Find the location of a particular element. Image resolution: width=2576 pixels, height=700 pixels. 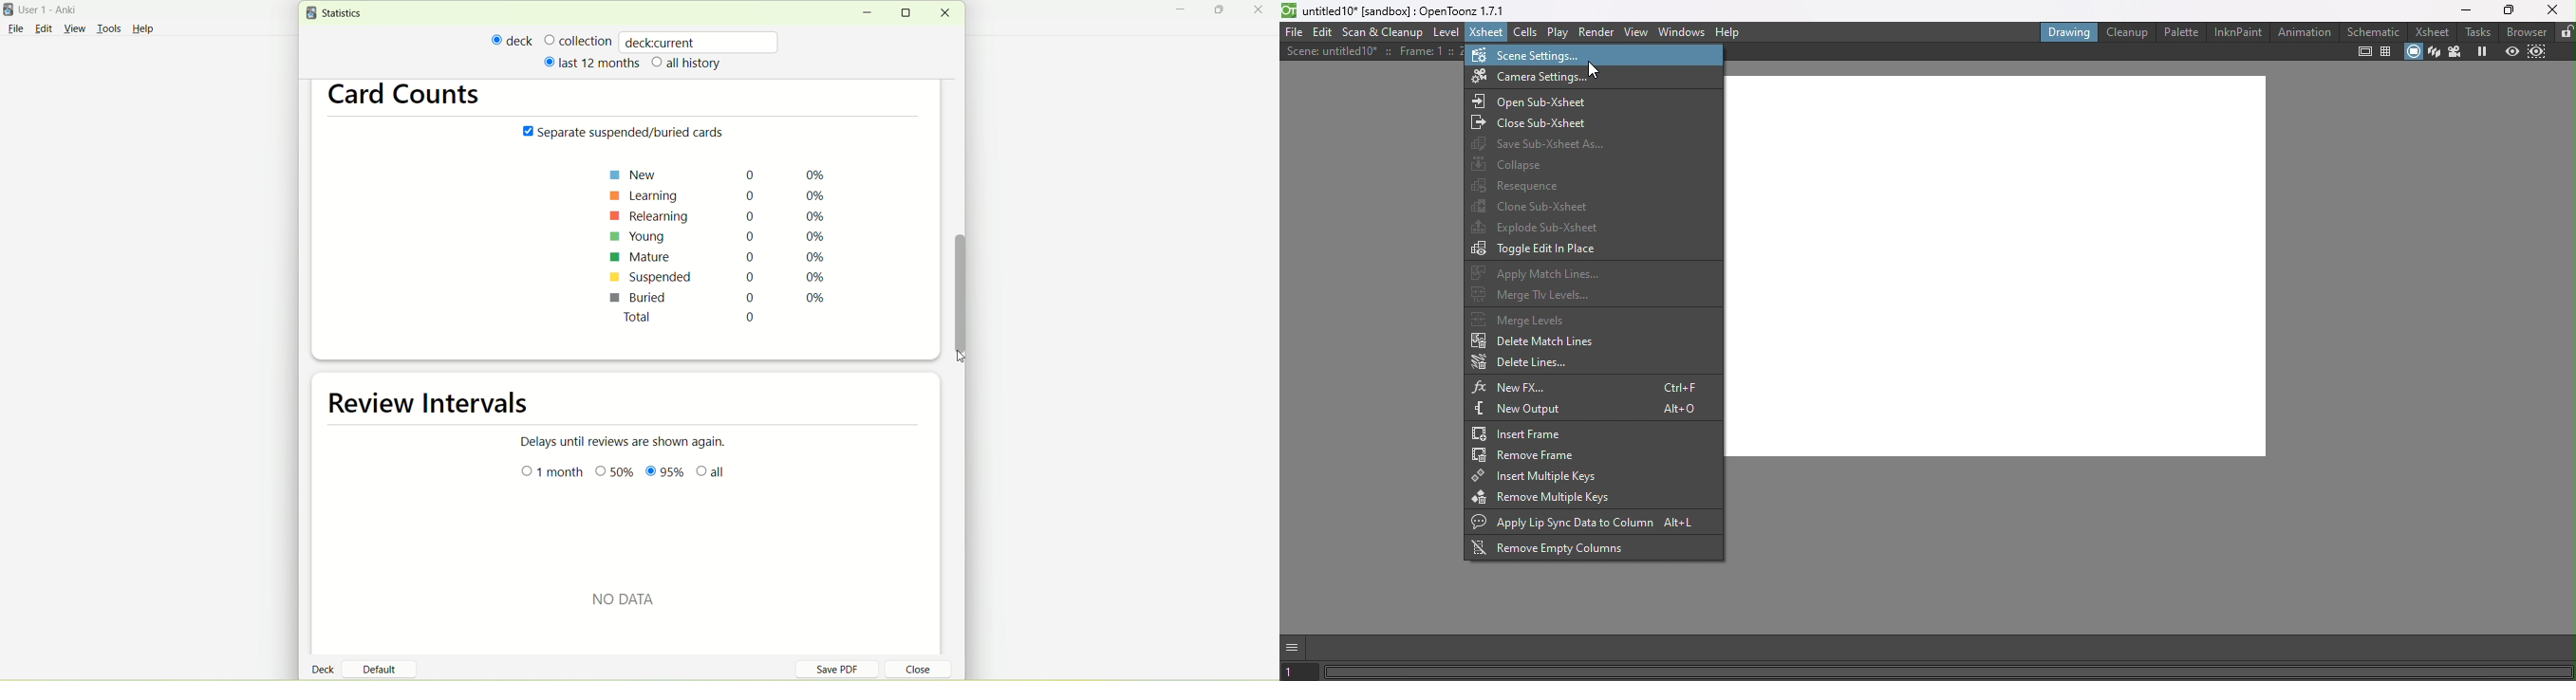

close is located at coordinates (1262, 11).